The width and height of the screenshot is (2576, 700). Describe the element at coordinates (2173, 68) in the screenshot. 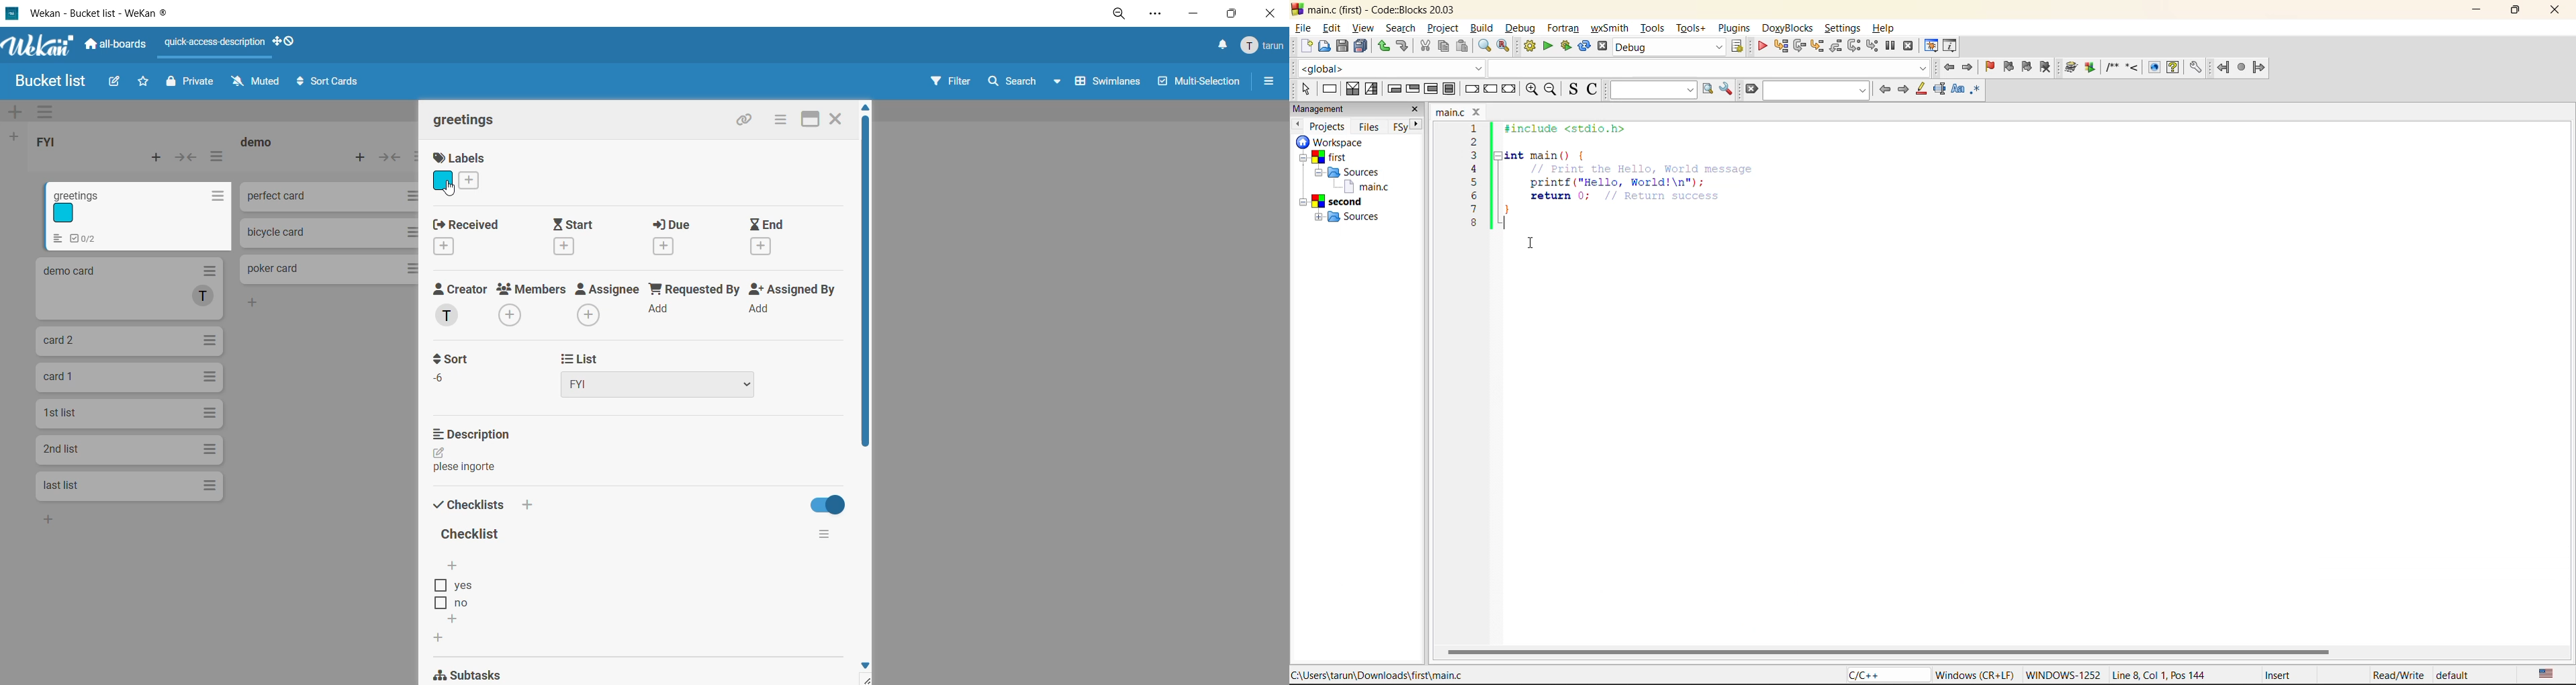

I see `help` at that location.